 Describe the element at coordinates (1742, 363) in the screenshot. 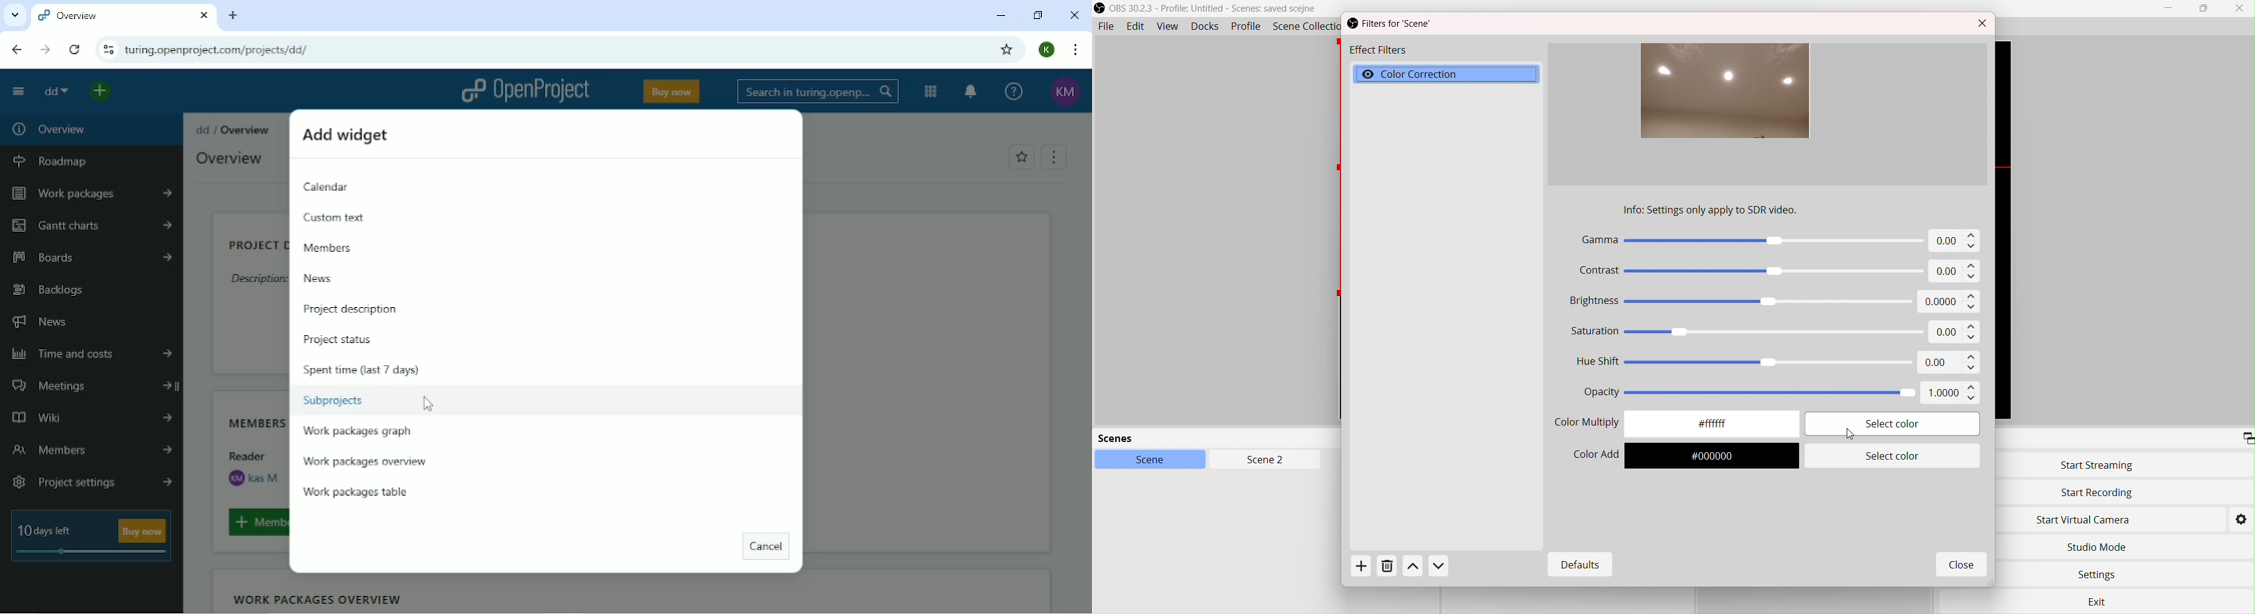

I see `Hue Shift` at that location.